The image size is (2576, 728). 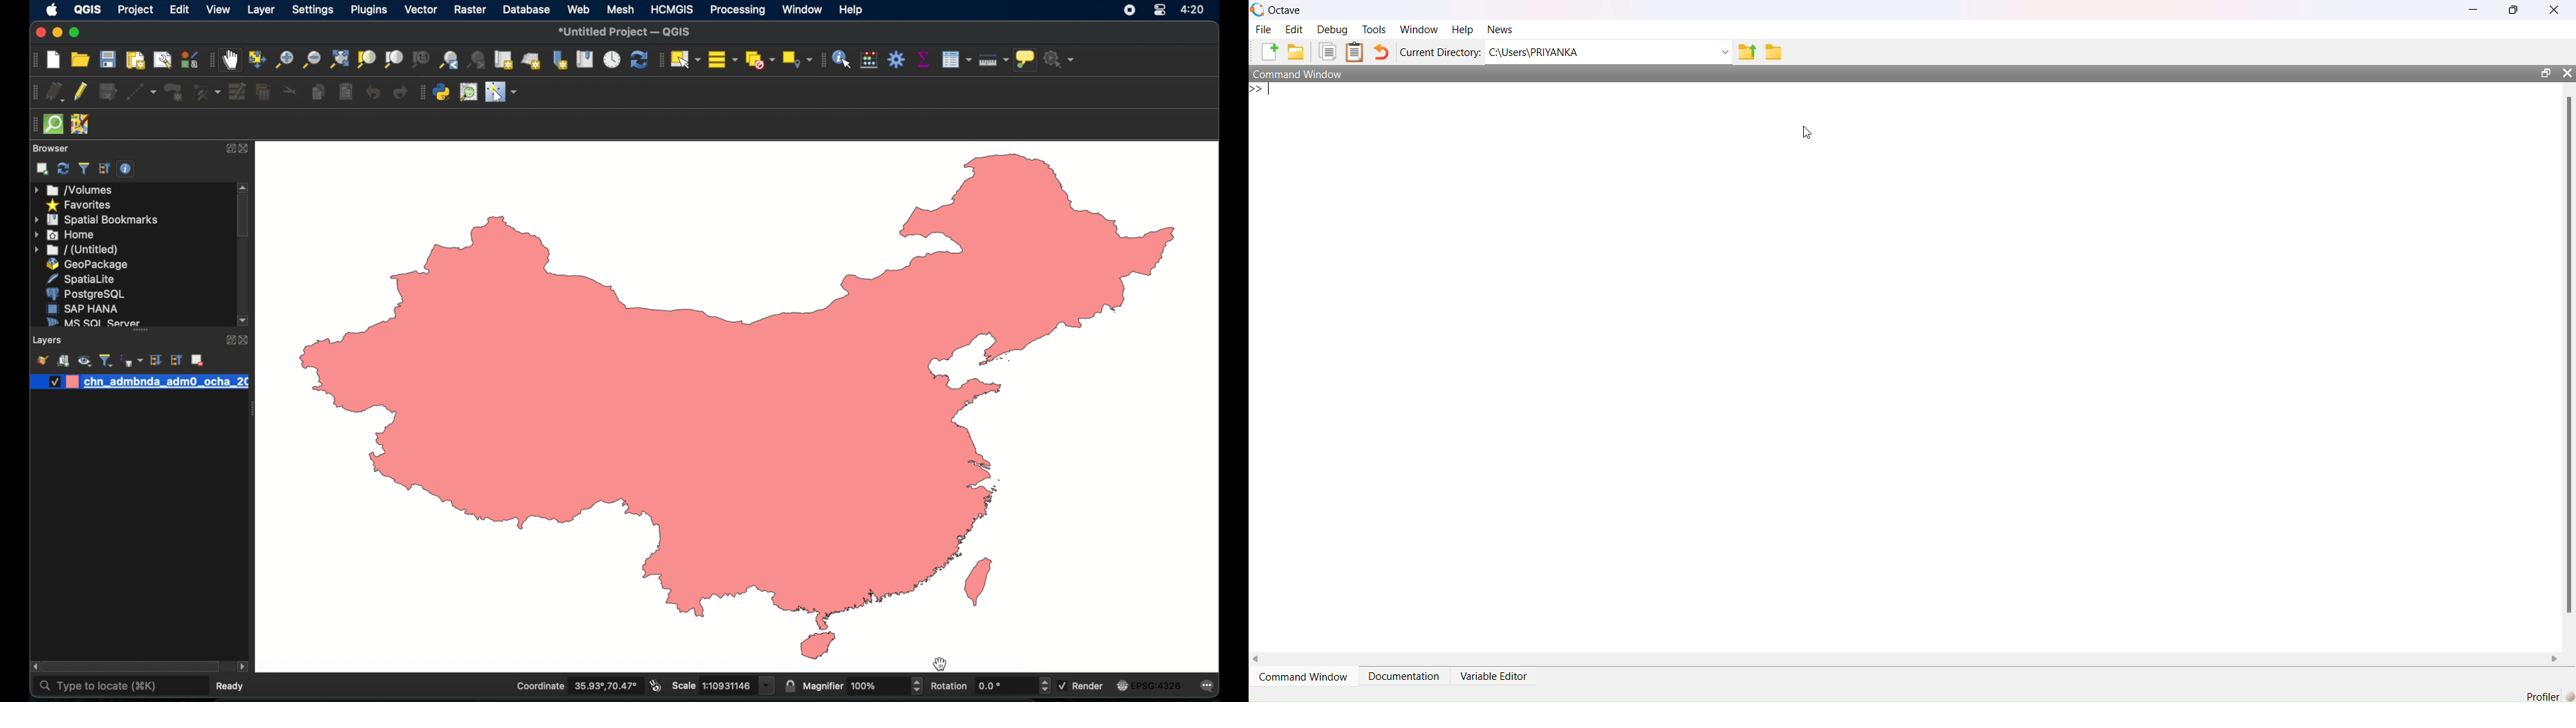 I want to click on vector, so click(x=421, y=10).